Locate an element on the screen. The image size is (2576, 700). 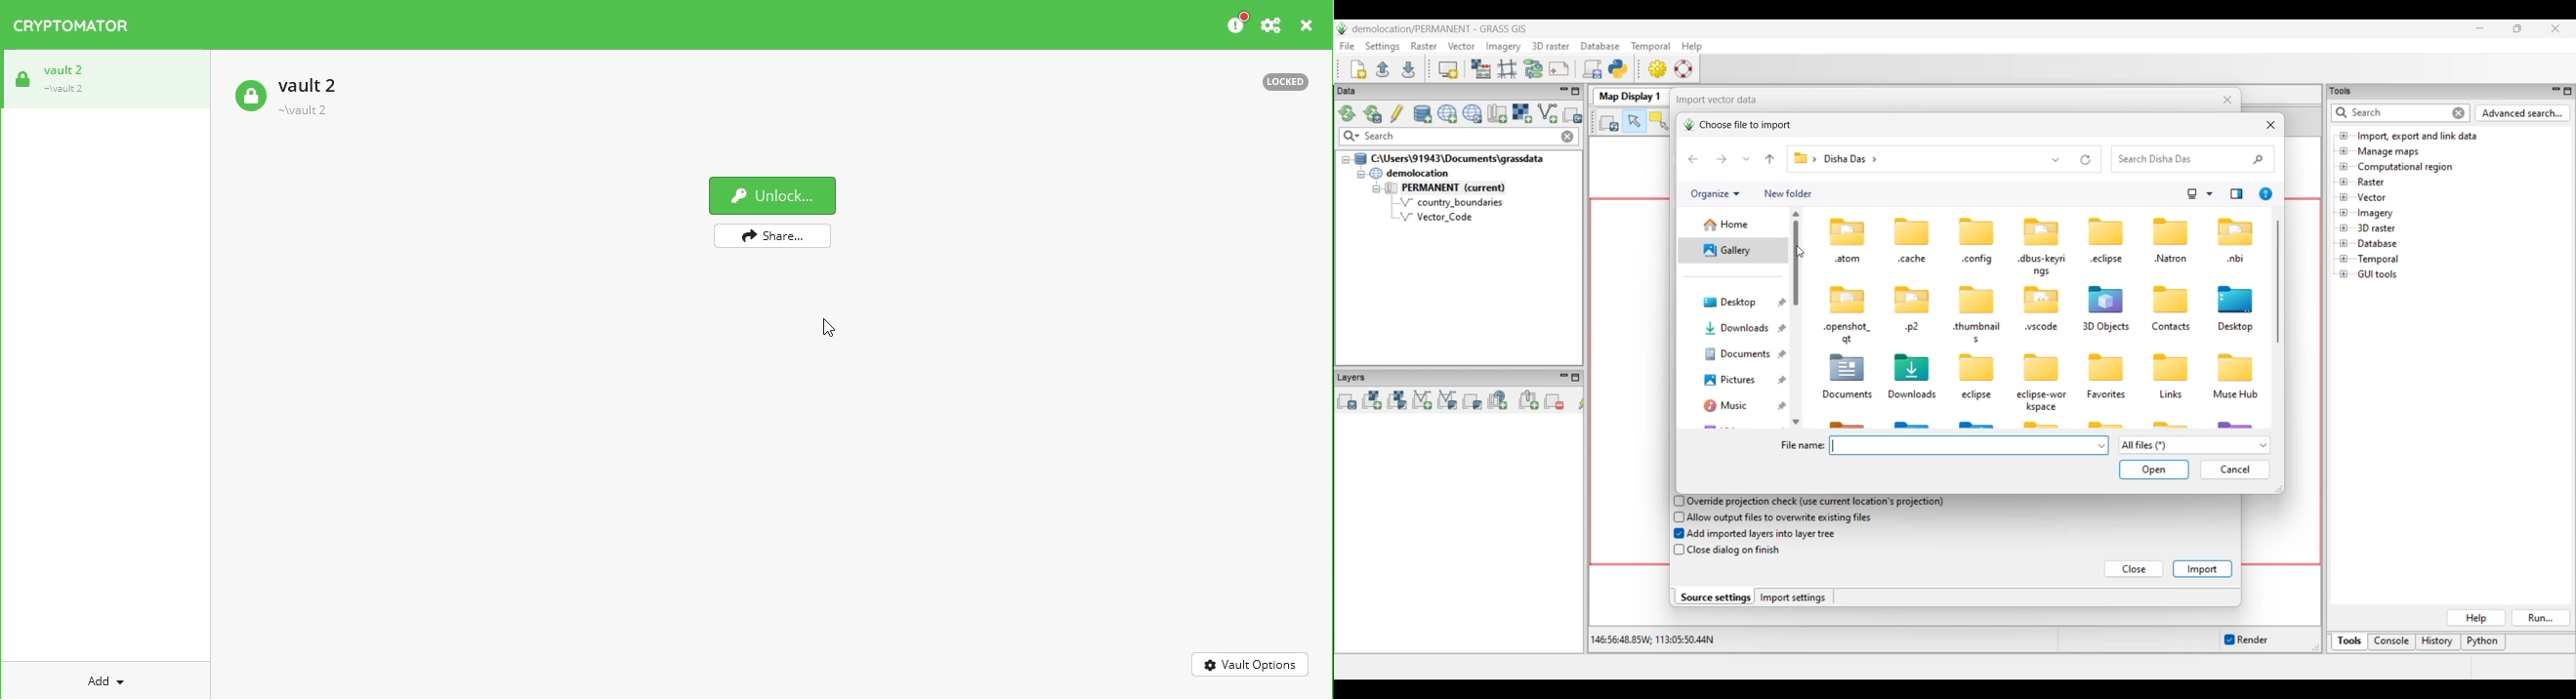
Add new folder is located at coordinates (1788, 194).